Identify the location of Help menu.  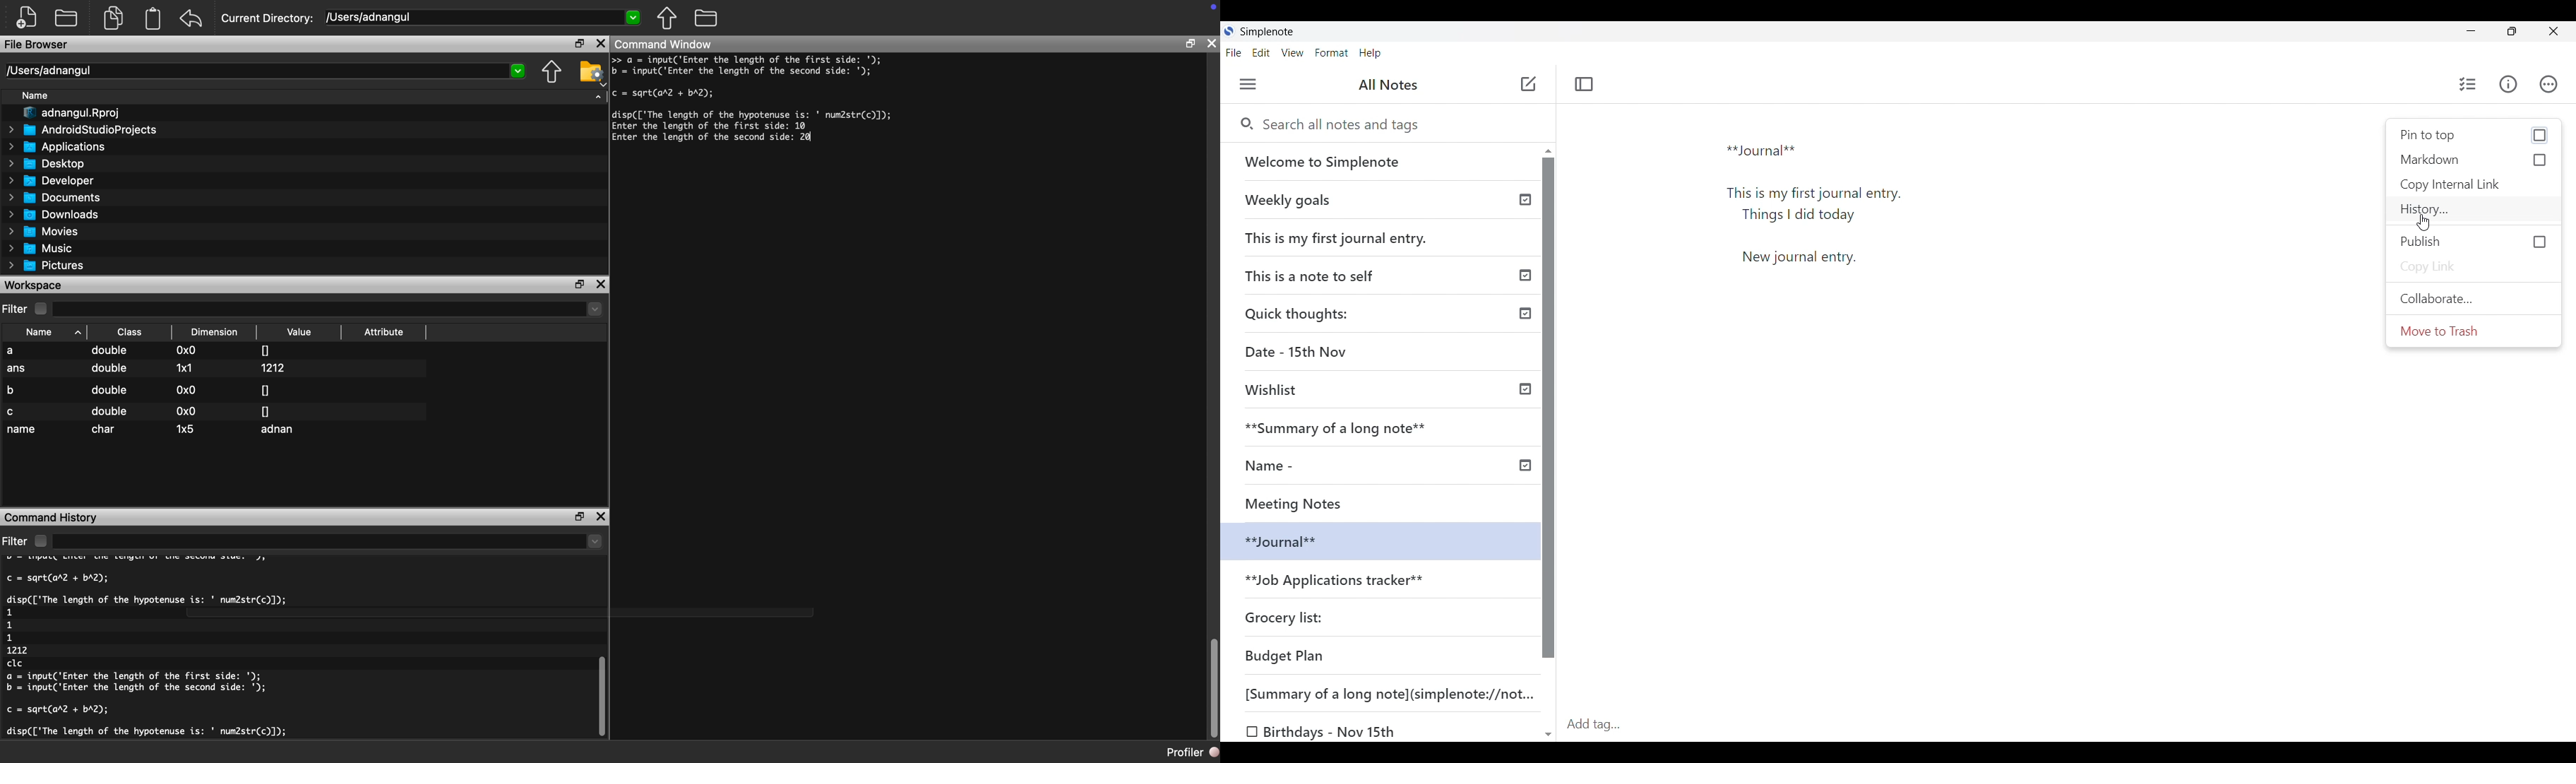
(1371, 54).